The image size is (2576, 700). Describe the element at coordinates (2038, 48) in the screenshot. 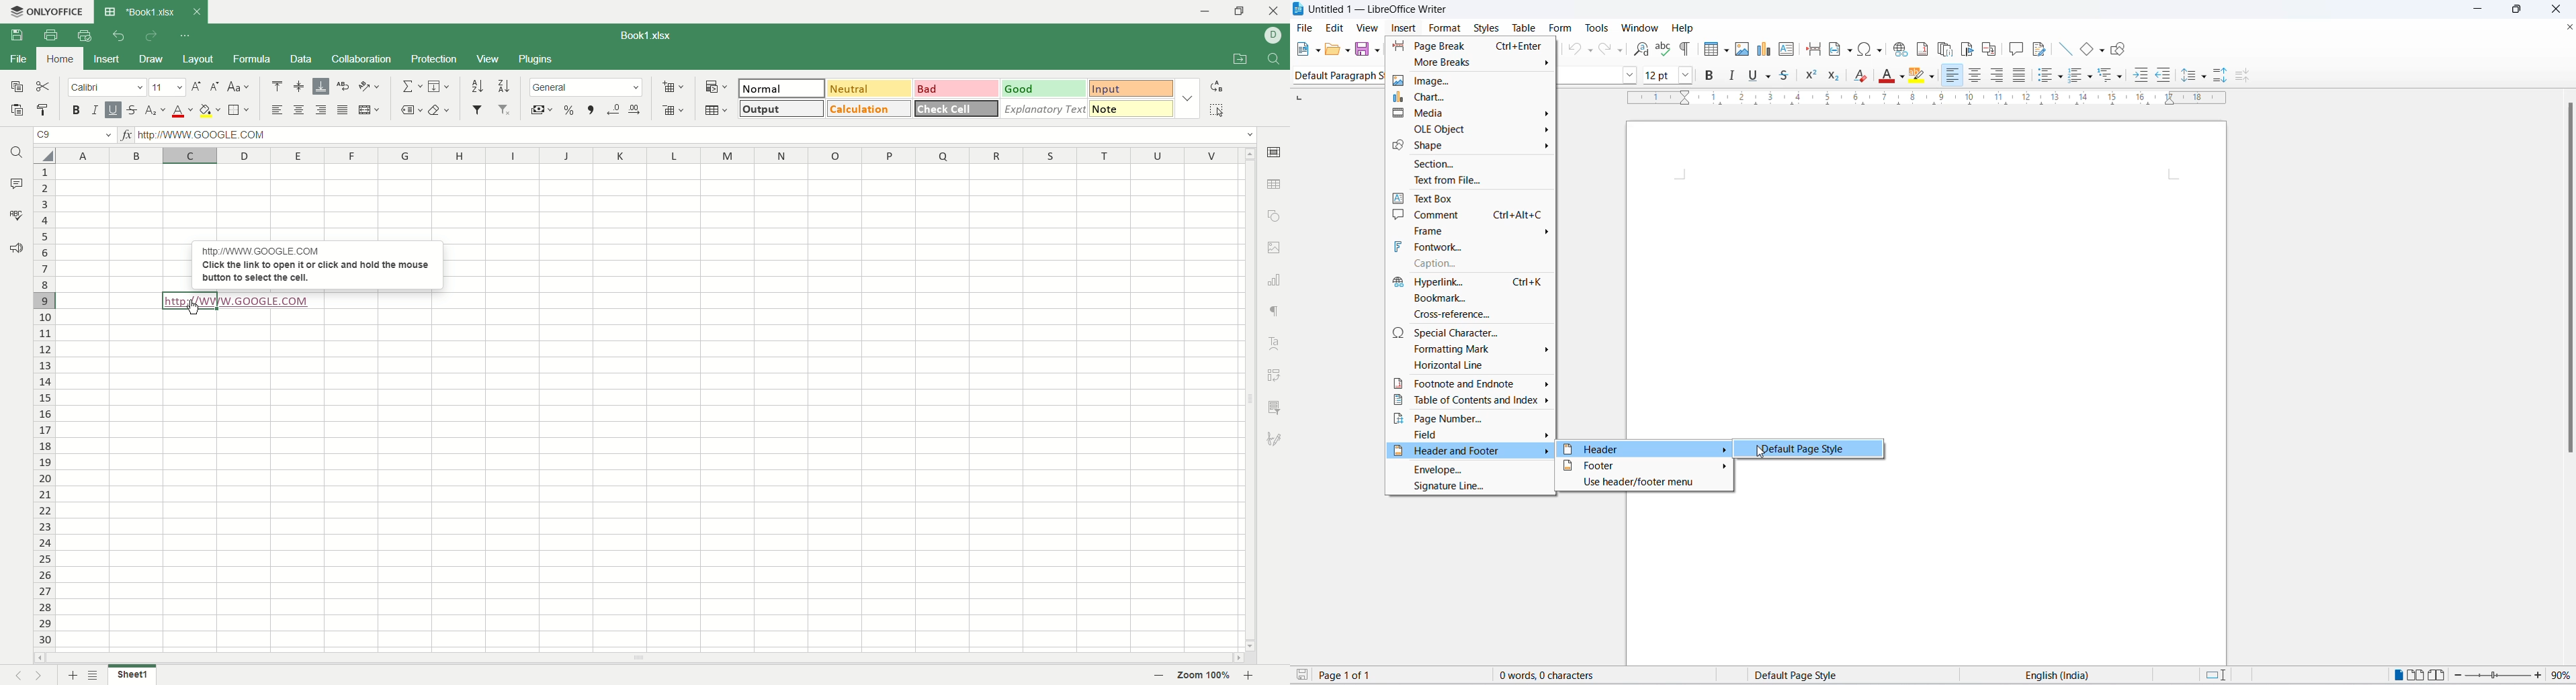

I see `show track changes functions` at that location.